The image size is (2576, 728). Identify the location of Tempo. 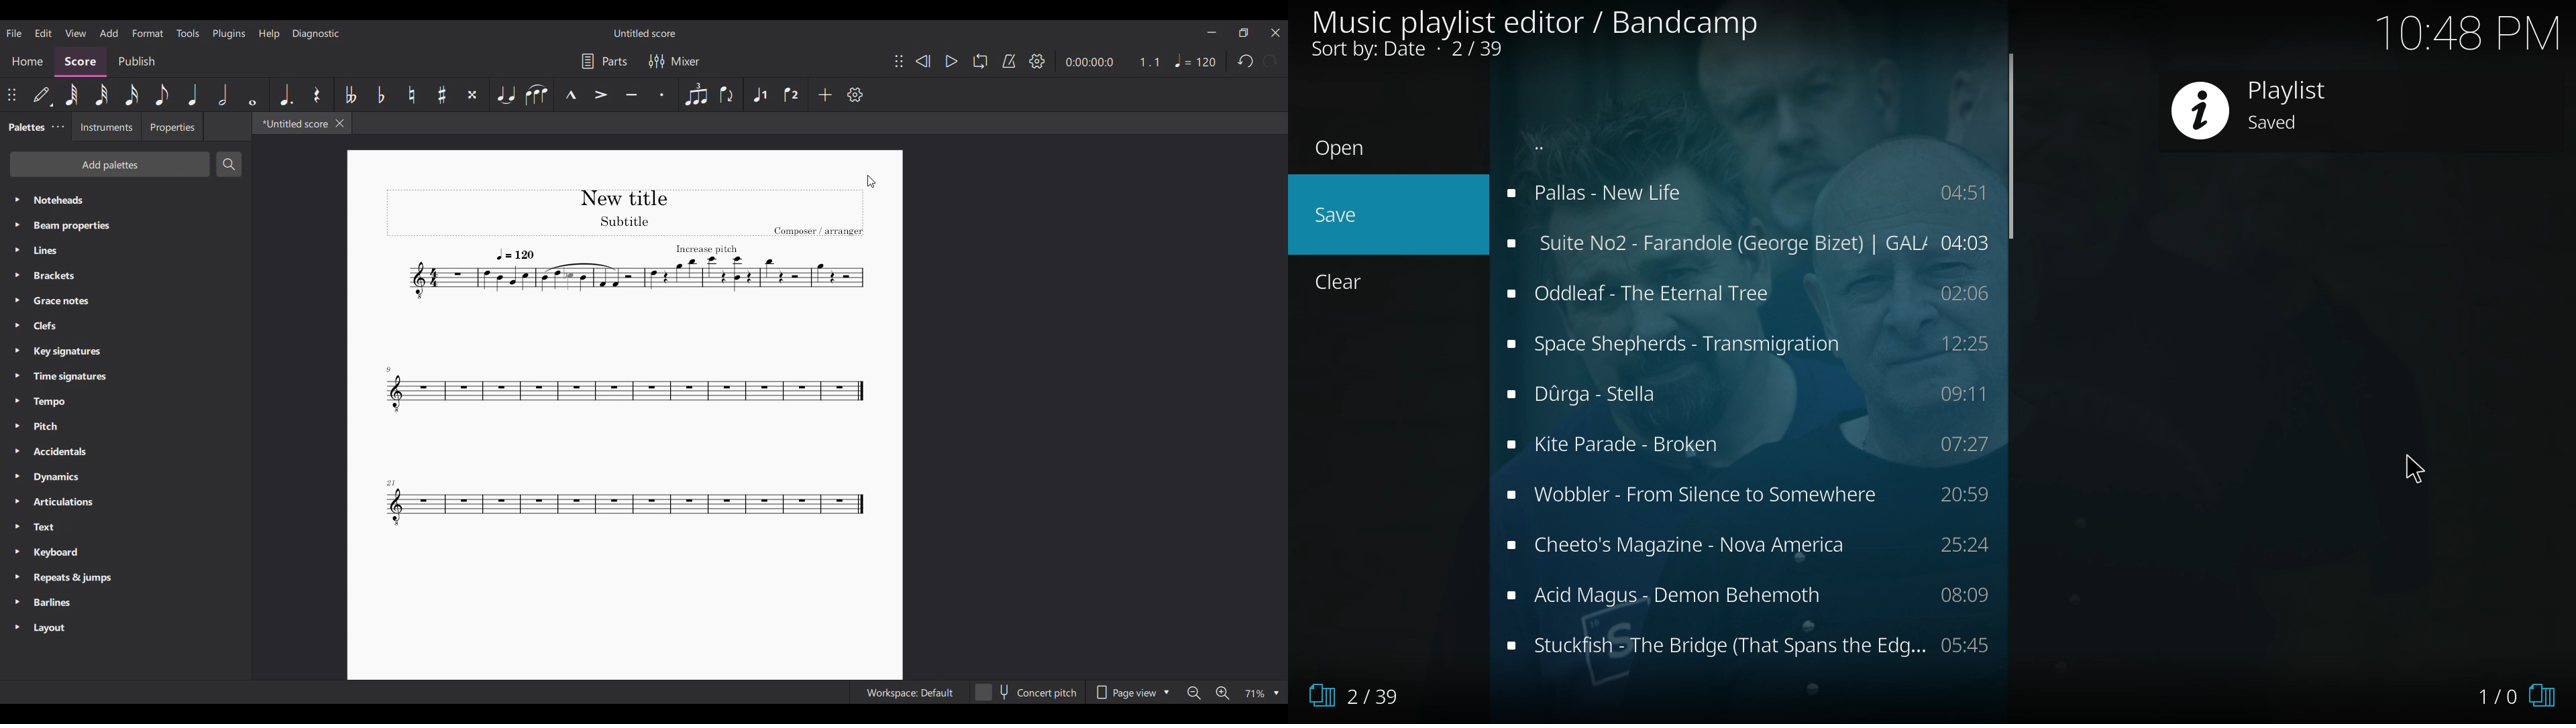
(1195, 60).